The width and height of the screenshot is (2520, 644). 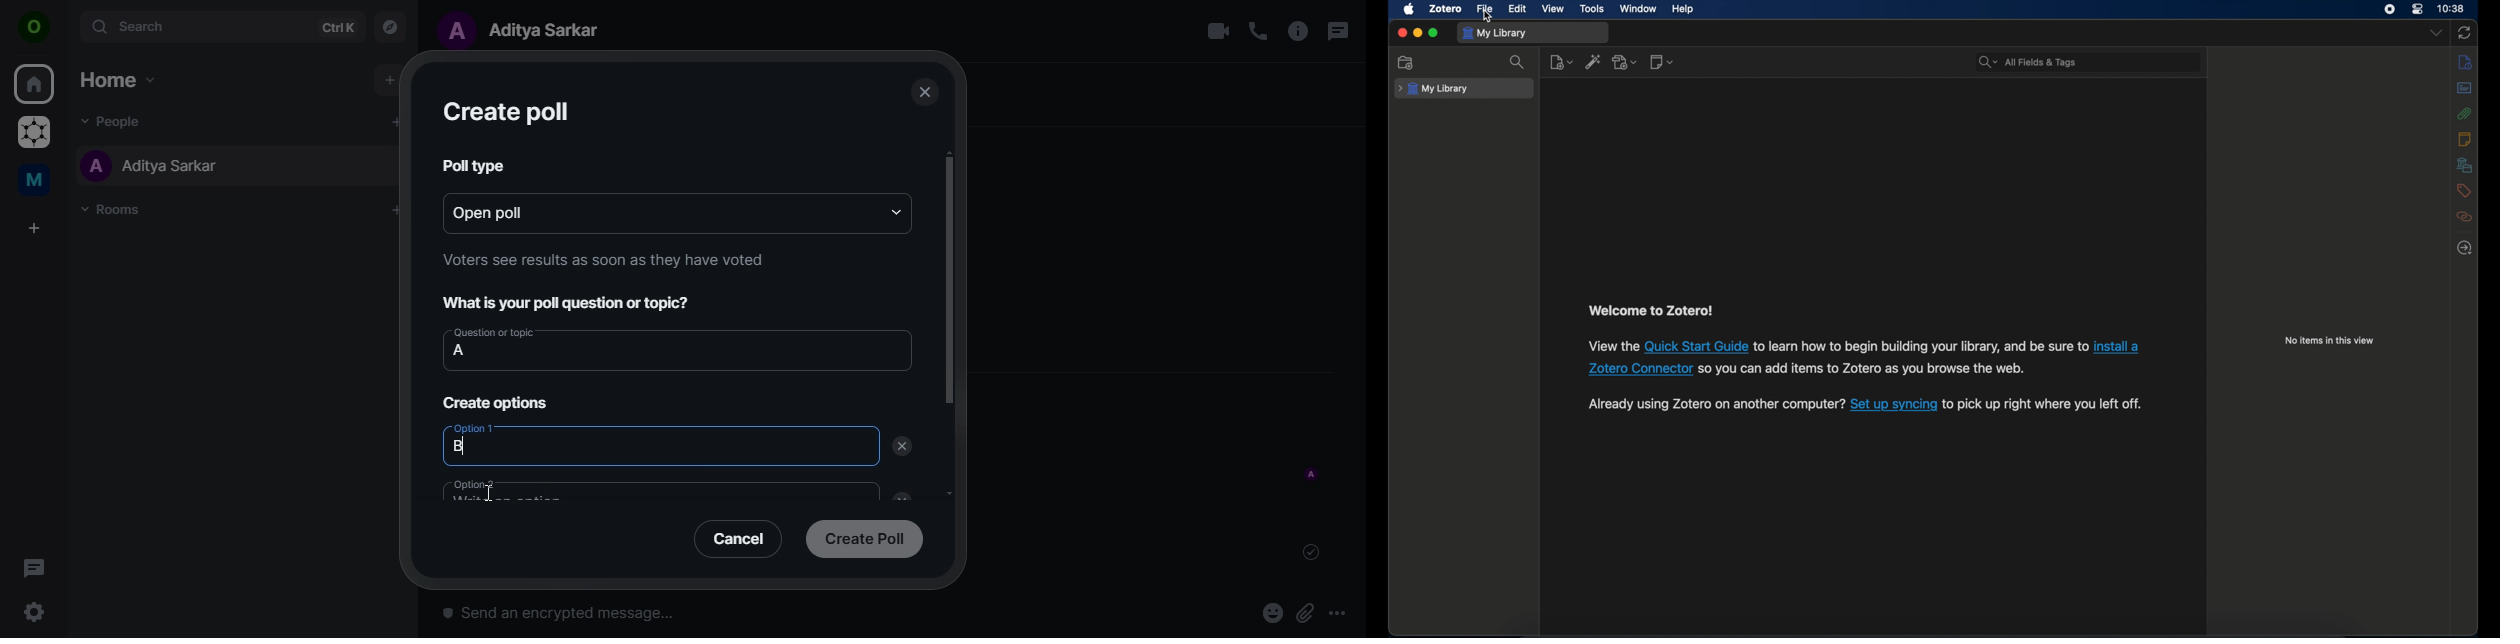 I want to click on option 2, so click(x=489, y=489).